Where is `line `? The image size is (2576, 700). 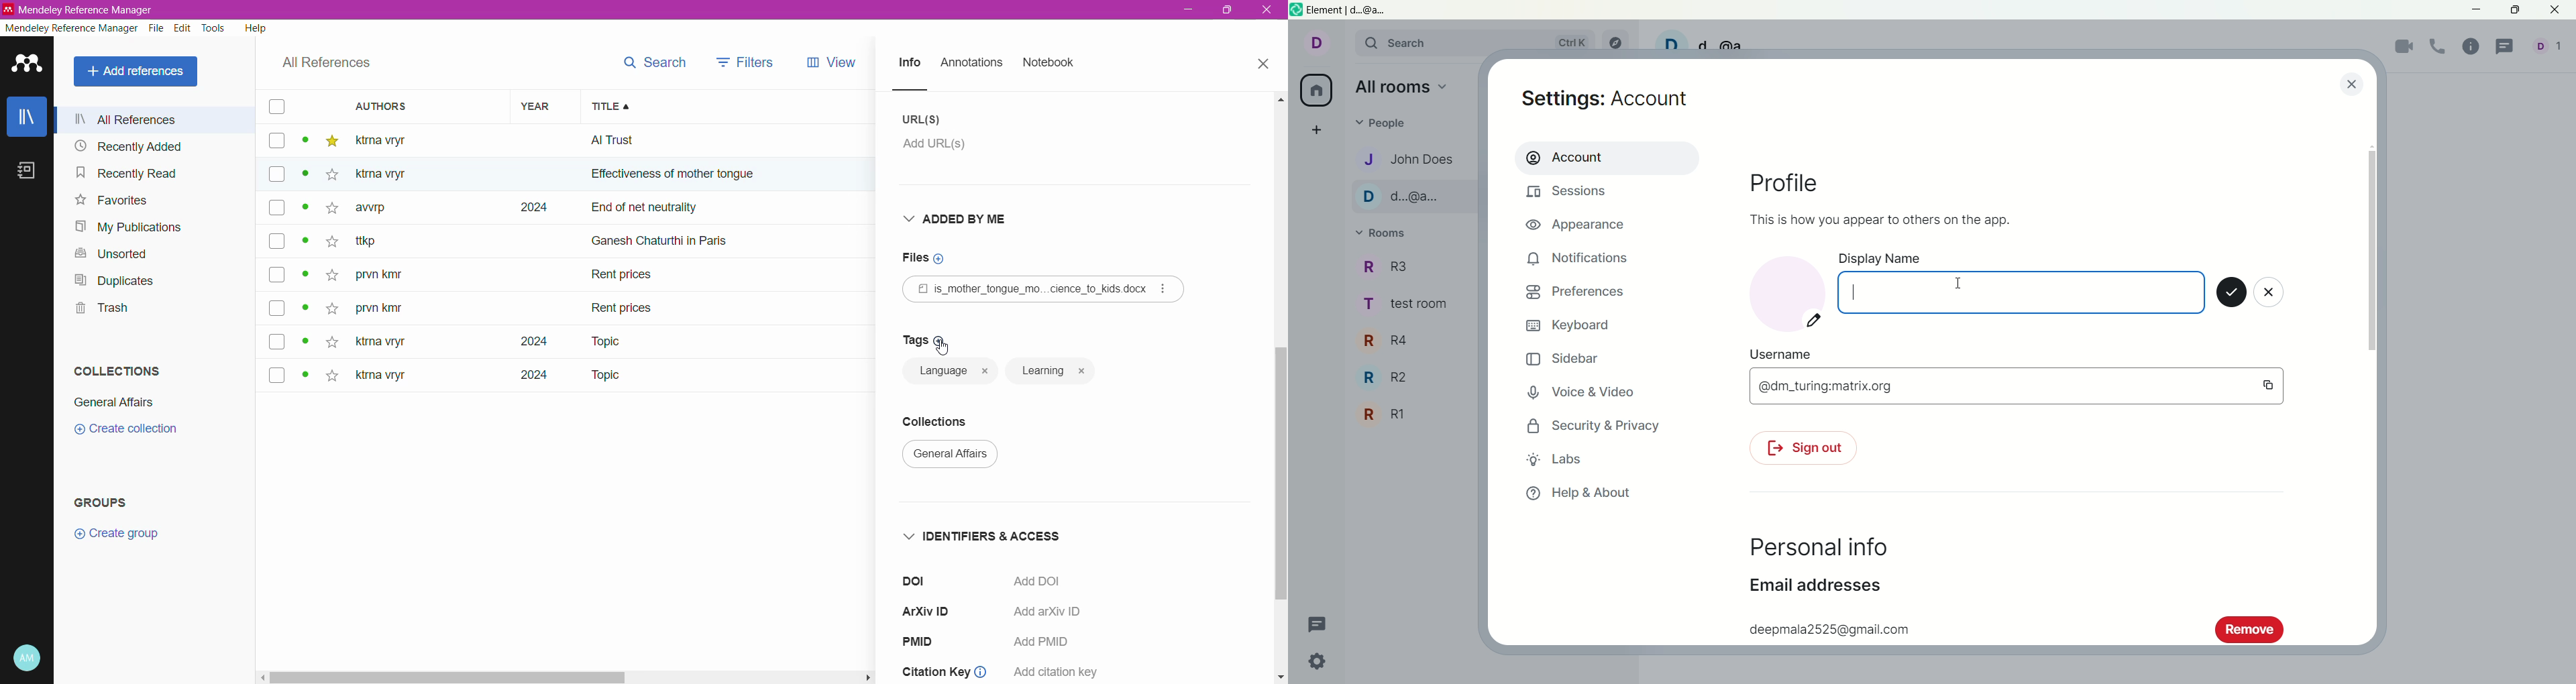 line  is located at coordinates (922, 90).